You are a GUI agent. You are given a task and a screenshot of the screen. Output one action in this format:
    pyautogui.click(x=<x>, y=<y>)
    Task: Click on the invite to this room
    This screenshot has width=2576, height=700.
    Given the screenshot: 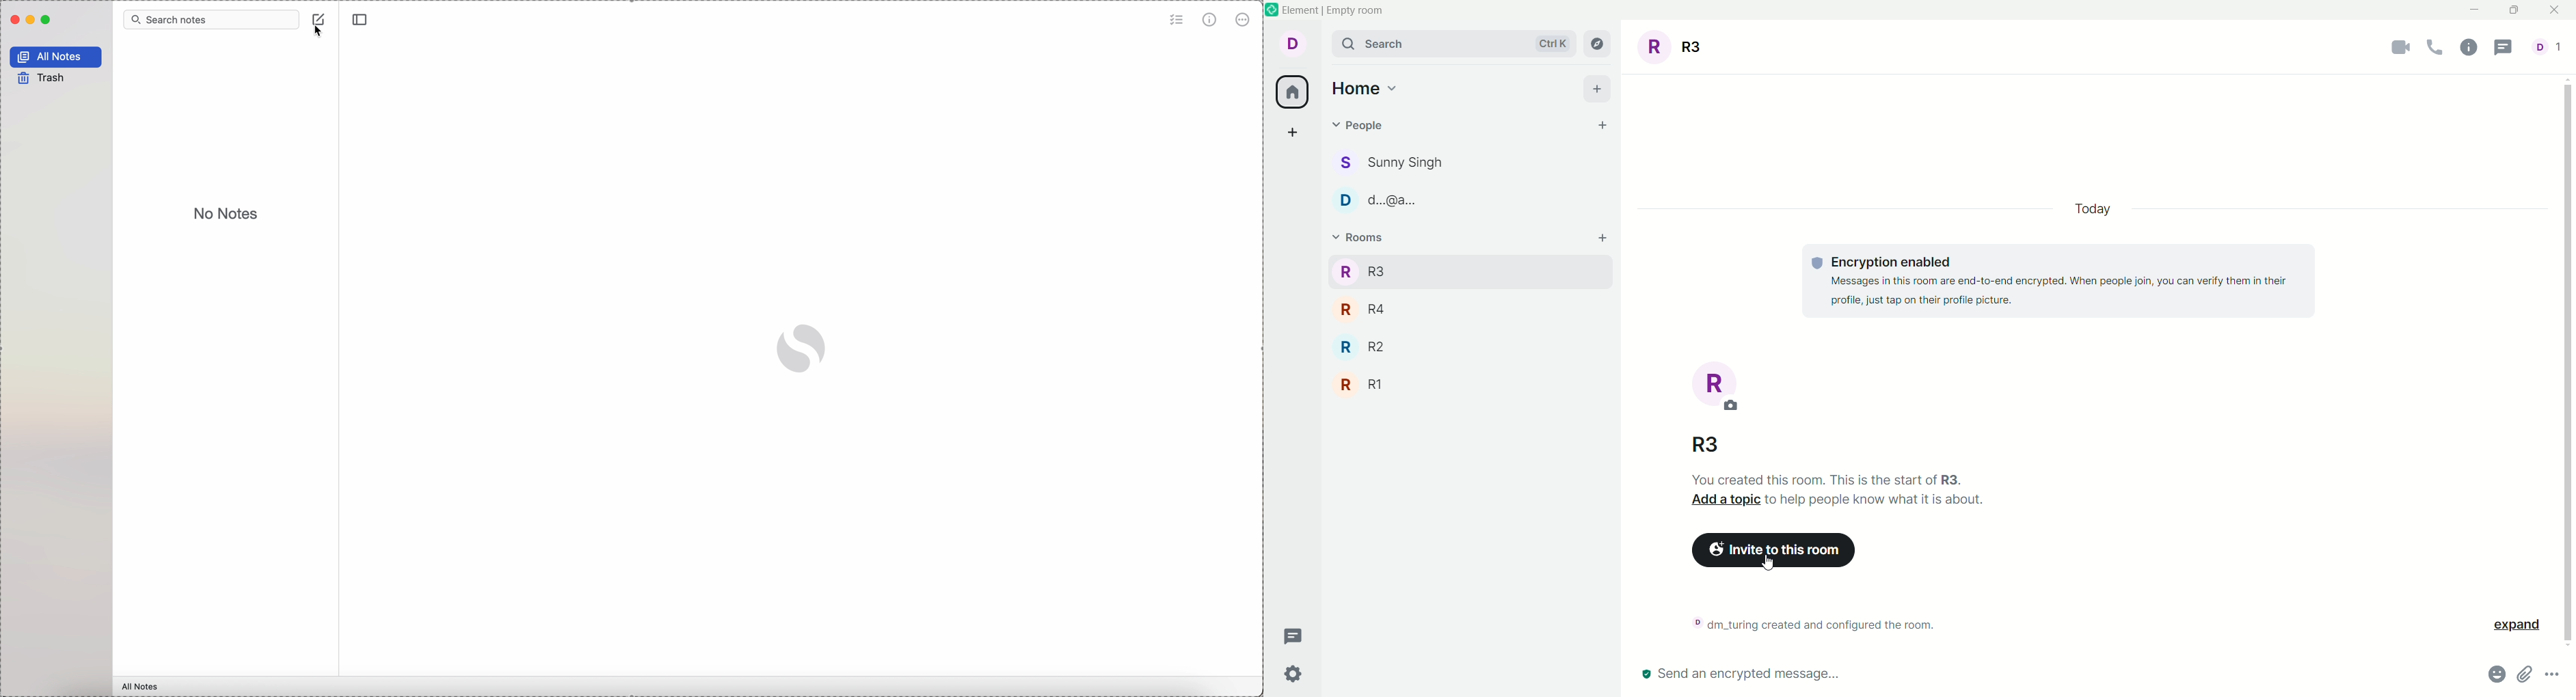 What is the action you would take?
    pyautogui.click(x=1778, y=555)
    